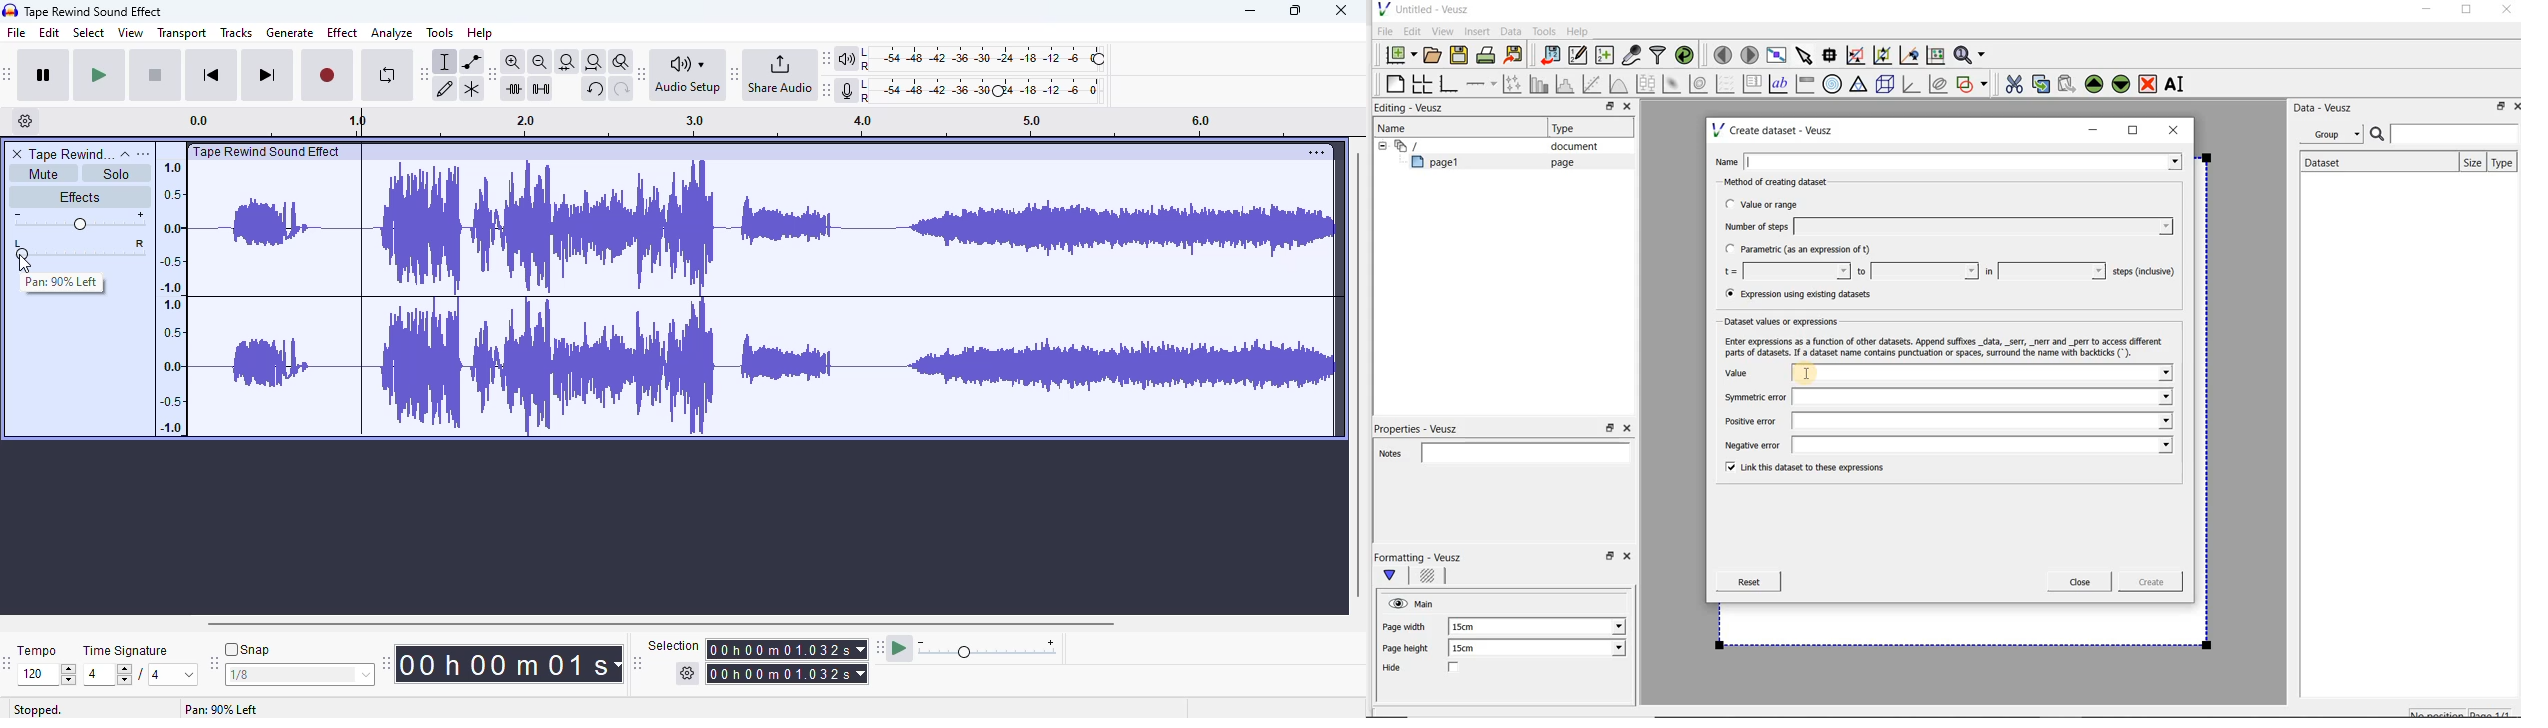 This screenshot has height=728, width=2548. What do you see at coordinates (64, 285) in the screenshot?
I see `Pan: 90% Left` at bounding box center [64, 285].